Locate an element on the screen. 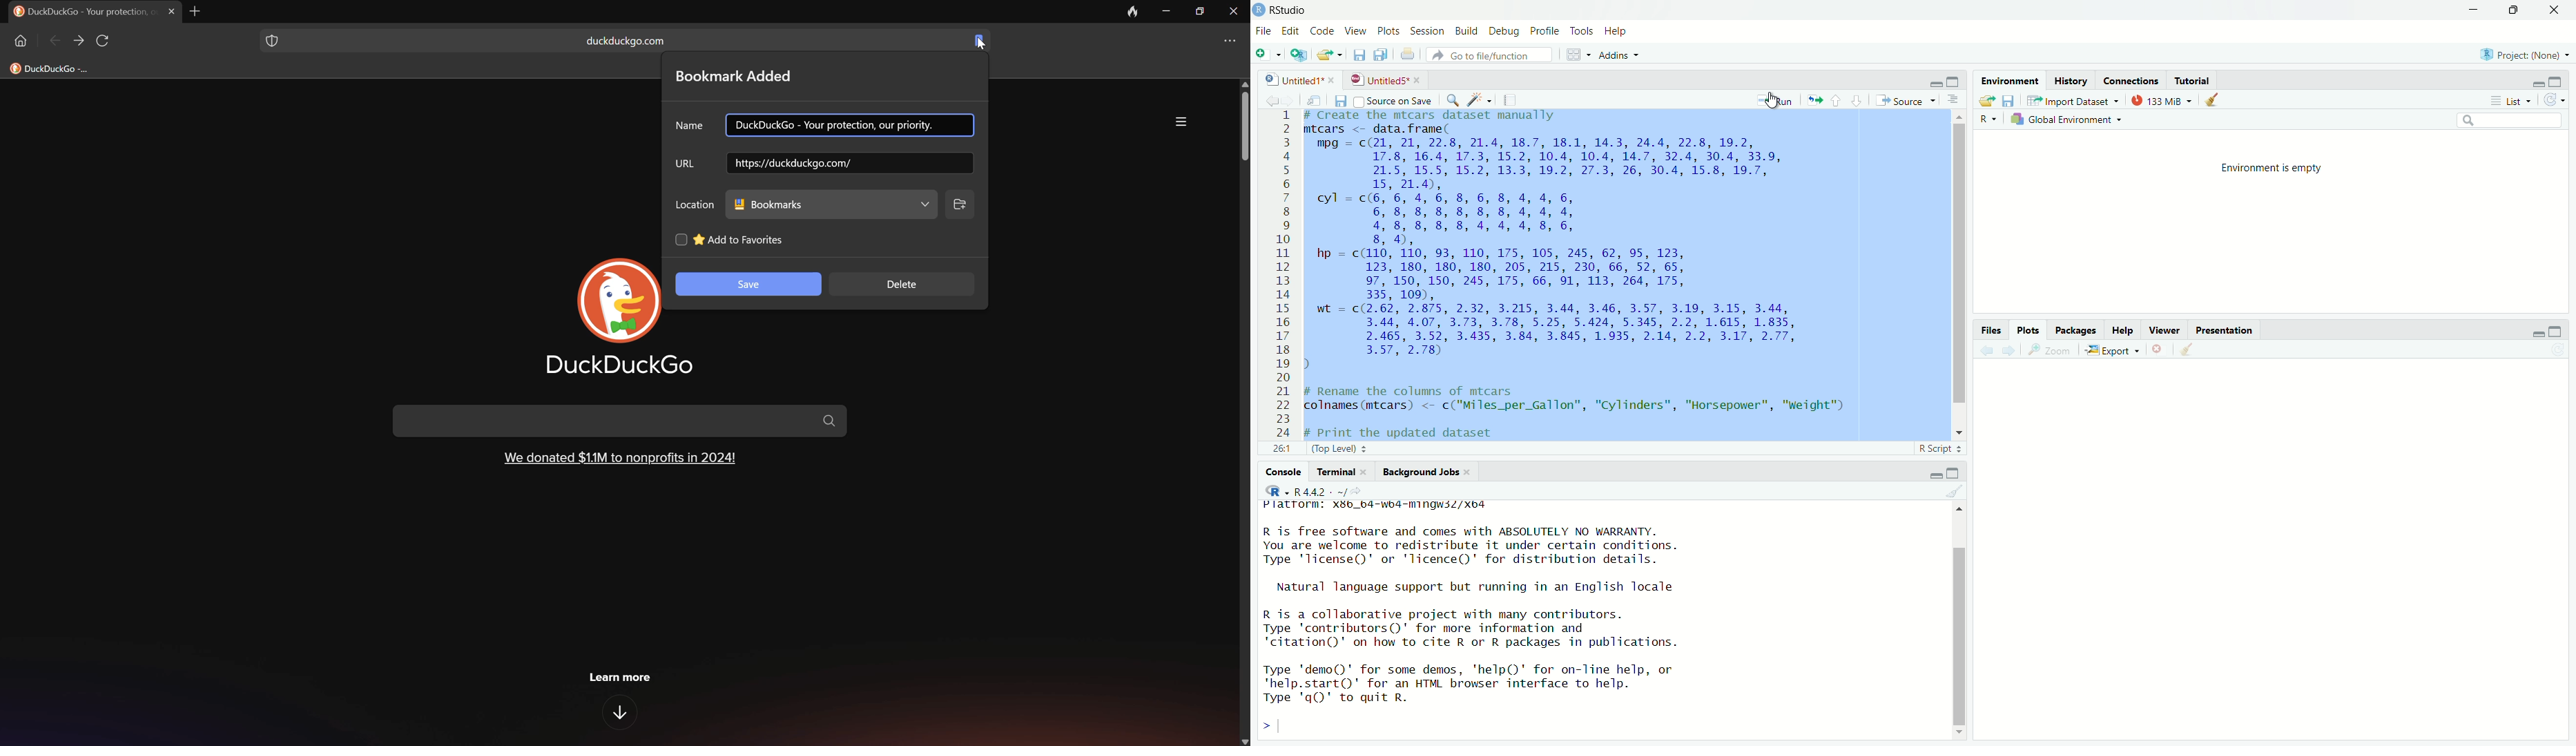  Name is located at coordinates (691, 126).